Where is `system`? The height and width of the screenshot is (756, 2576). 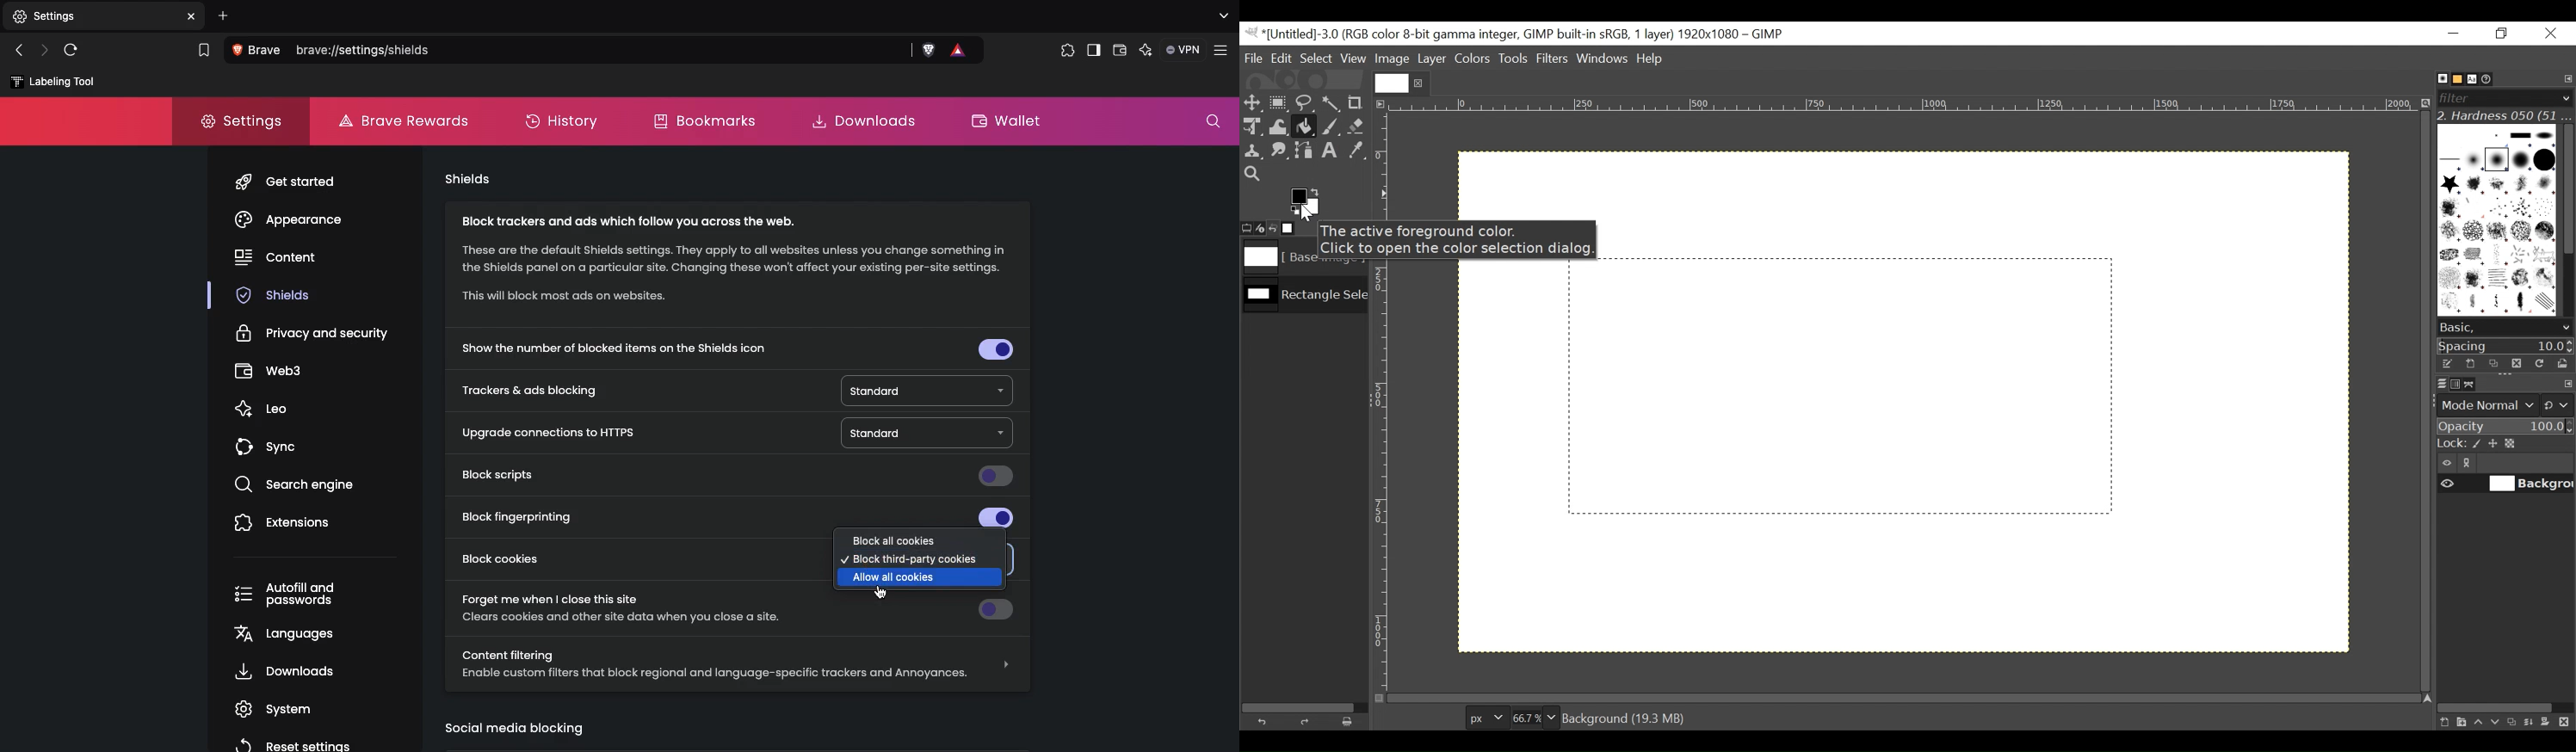
system is located at coordinates (279, 709).